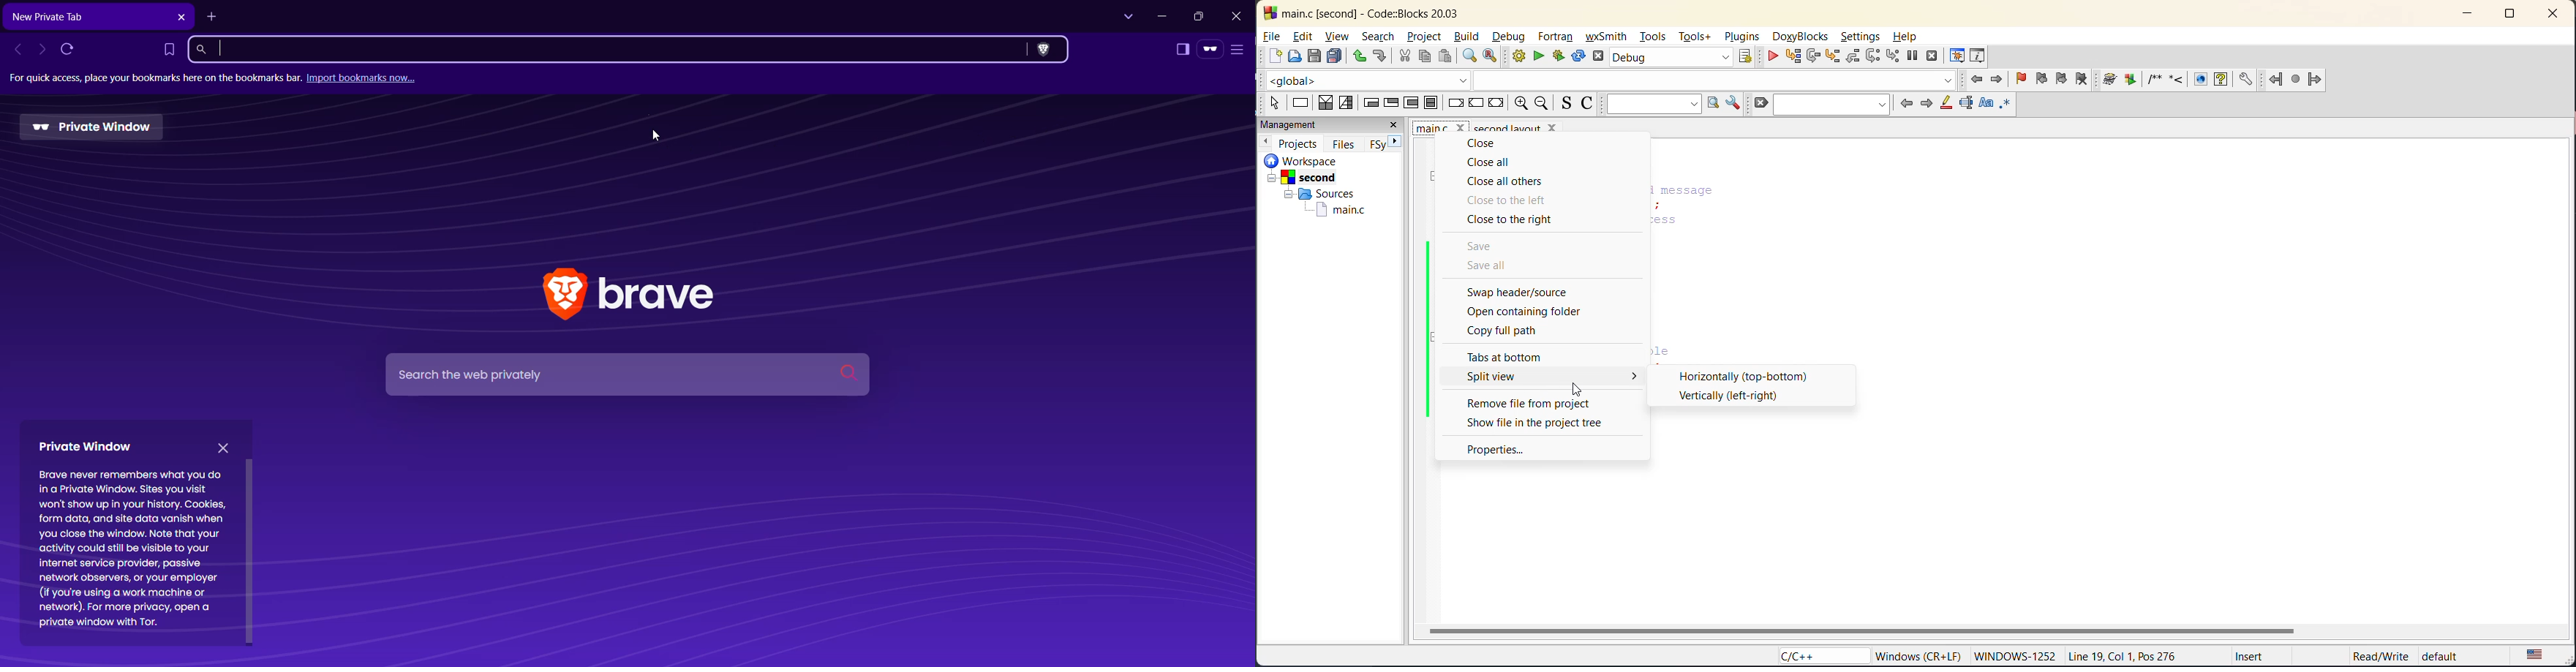 The width and height of the screenshot is (2576, 672). I want to click on fortran, so click(1555, 37).